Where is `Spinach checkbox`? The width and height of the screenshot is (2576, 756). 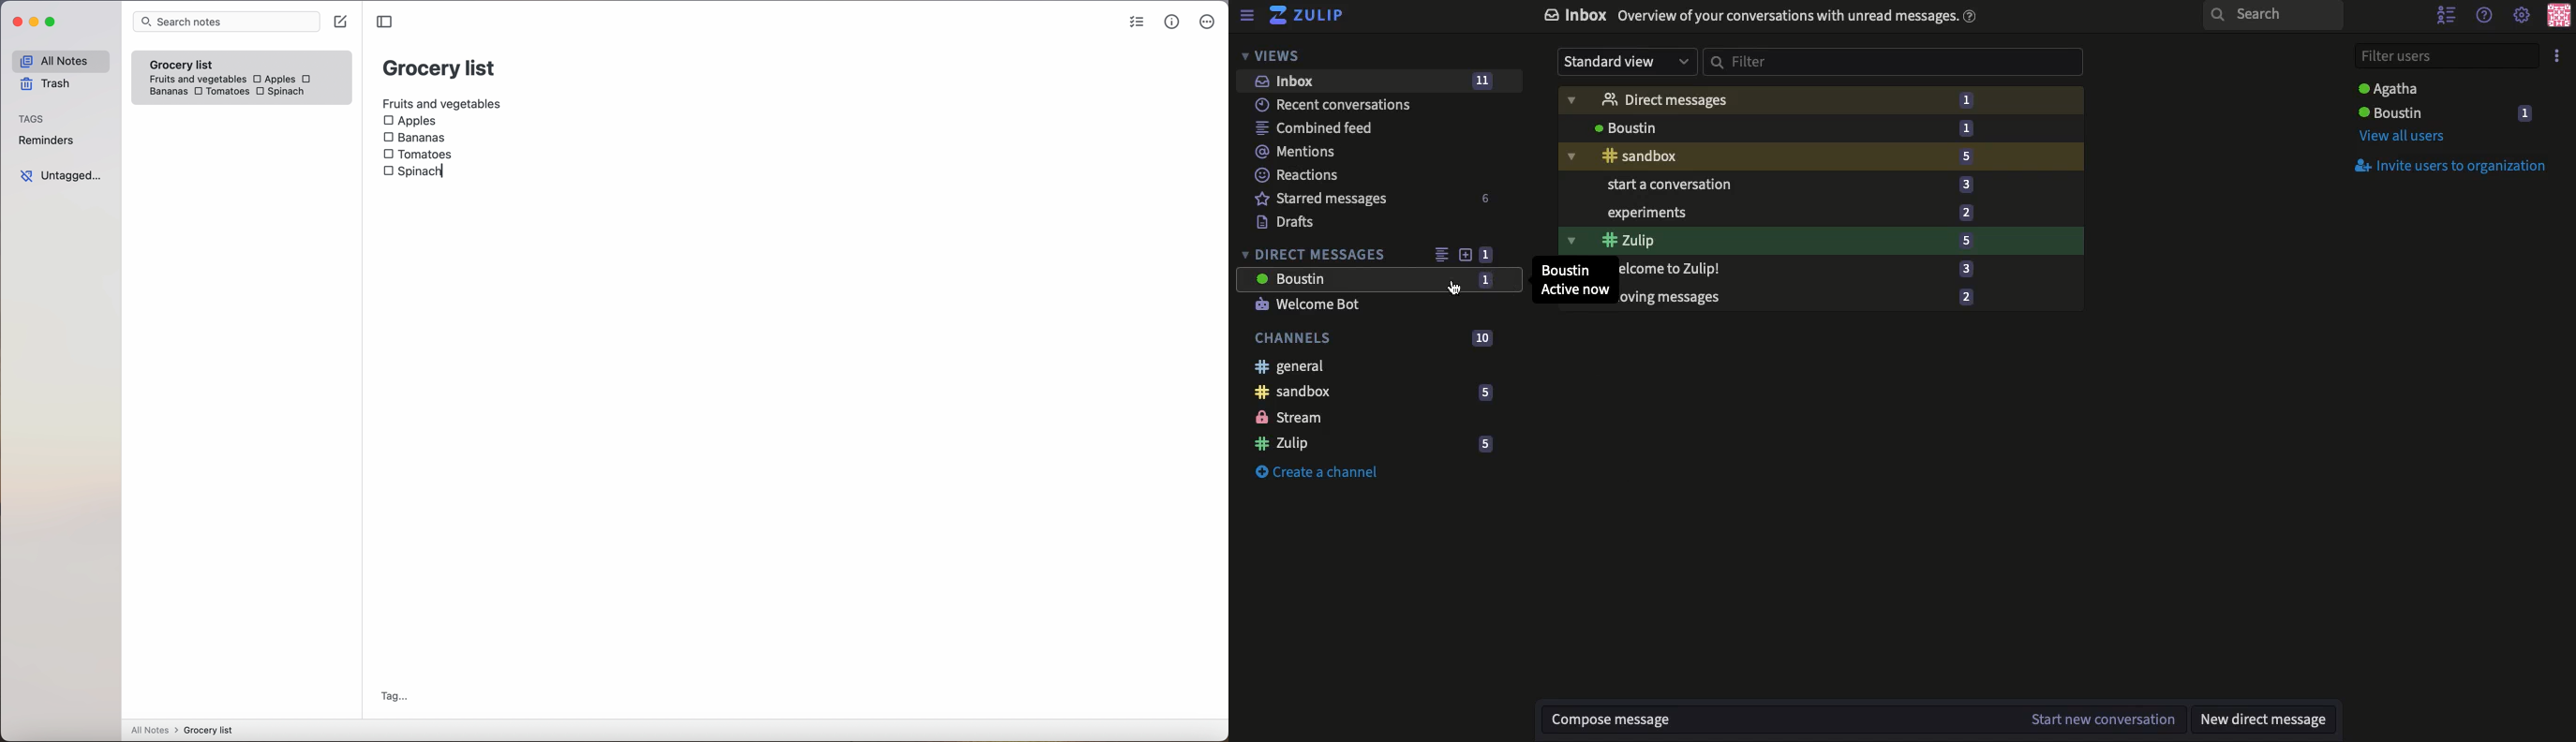
Spinach checkbox is located at coordinates (281, 92).